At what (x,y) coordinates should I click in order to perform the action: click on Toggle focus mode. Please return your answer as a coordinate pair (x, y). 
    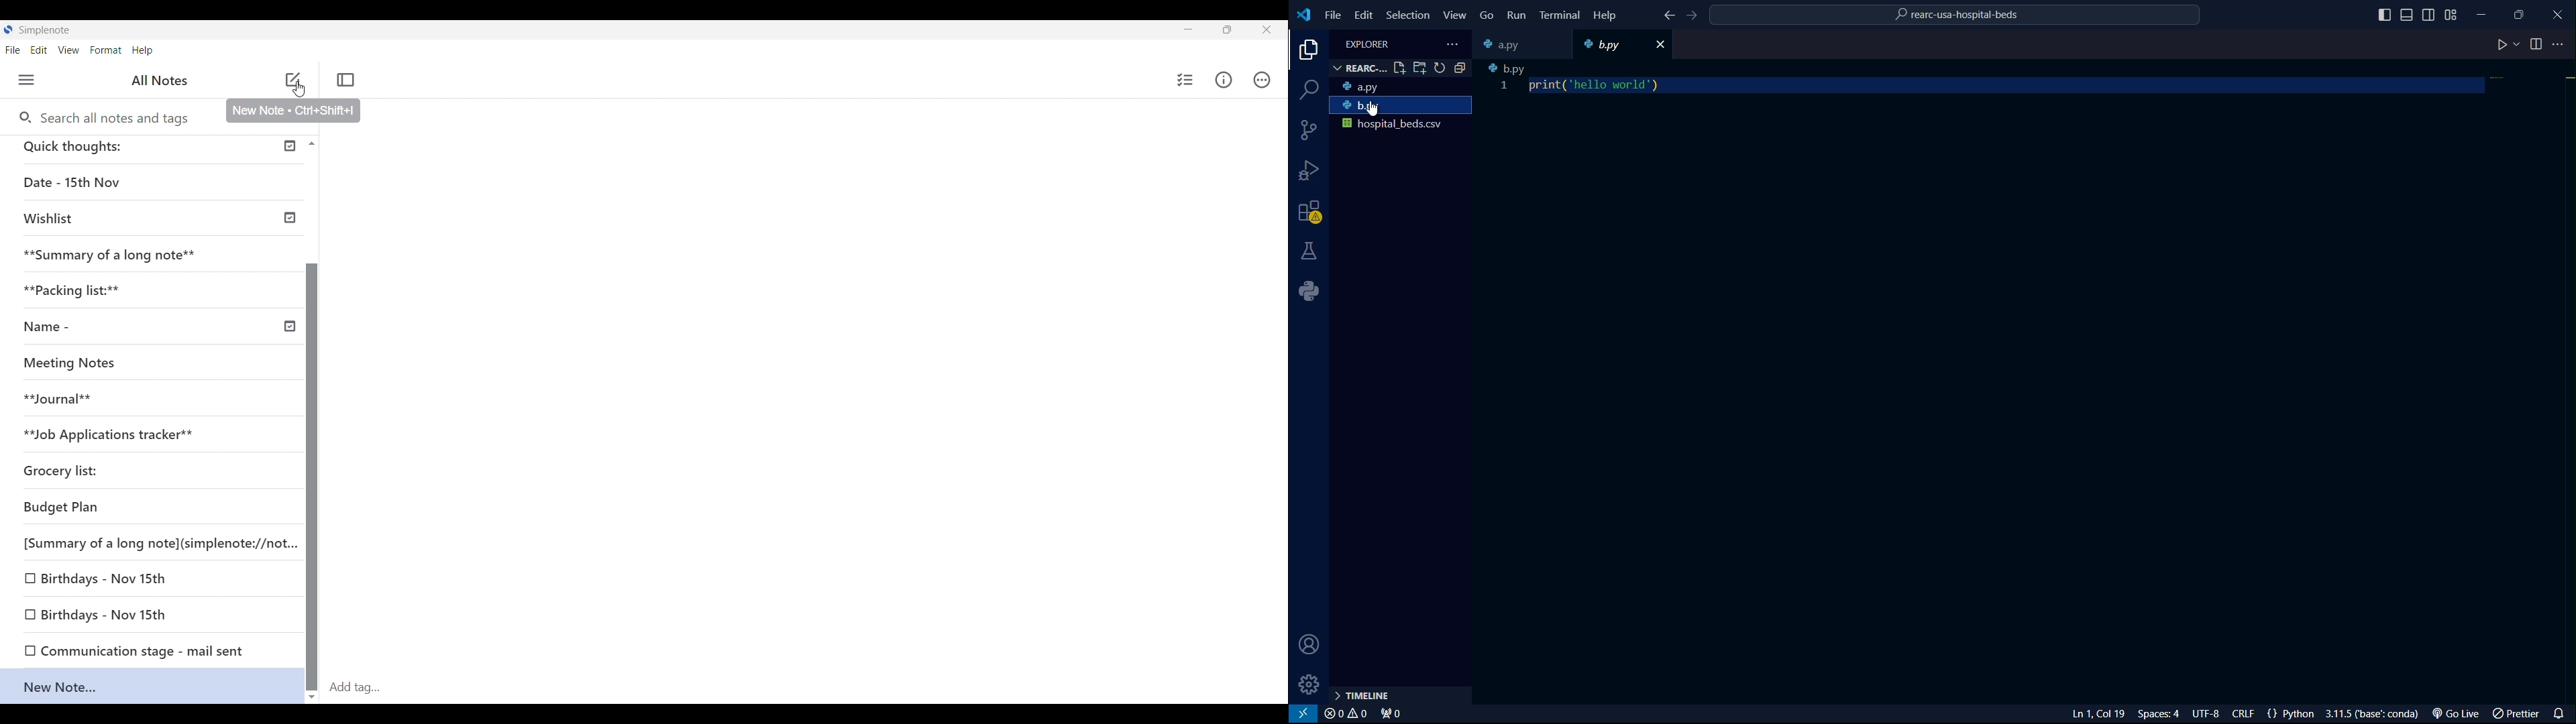
    Looking at the image, I should click on (345, 80).